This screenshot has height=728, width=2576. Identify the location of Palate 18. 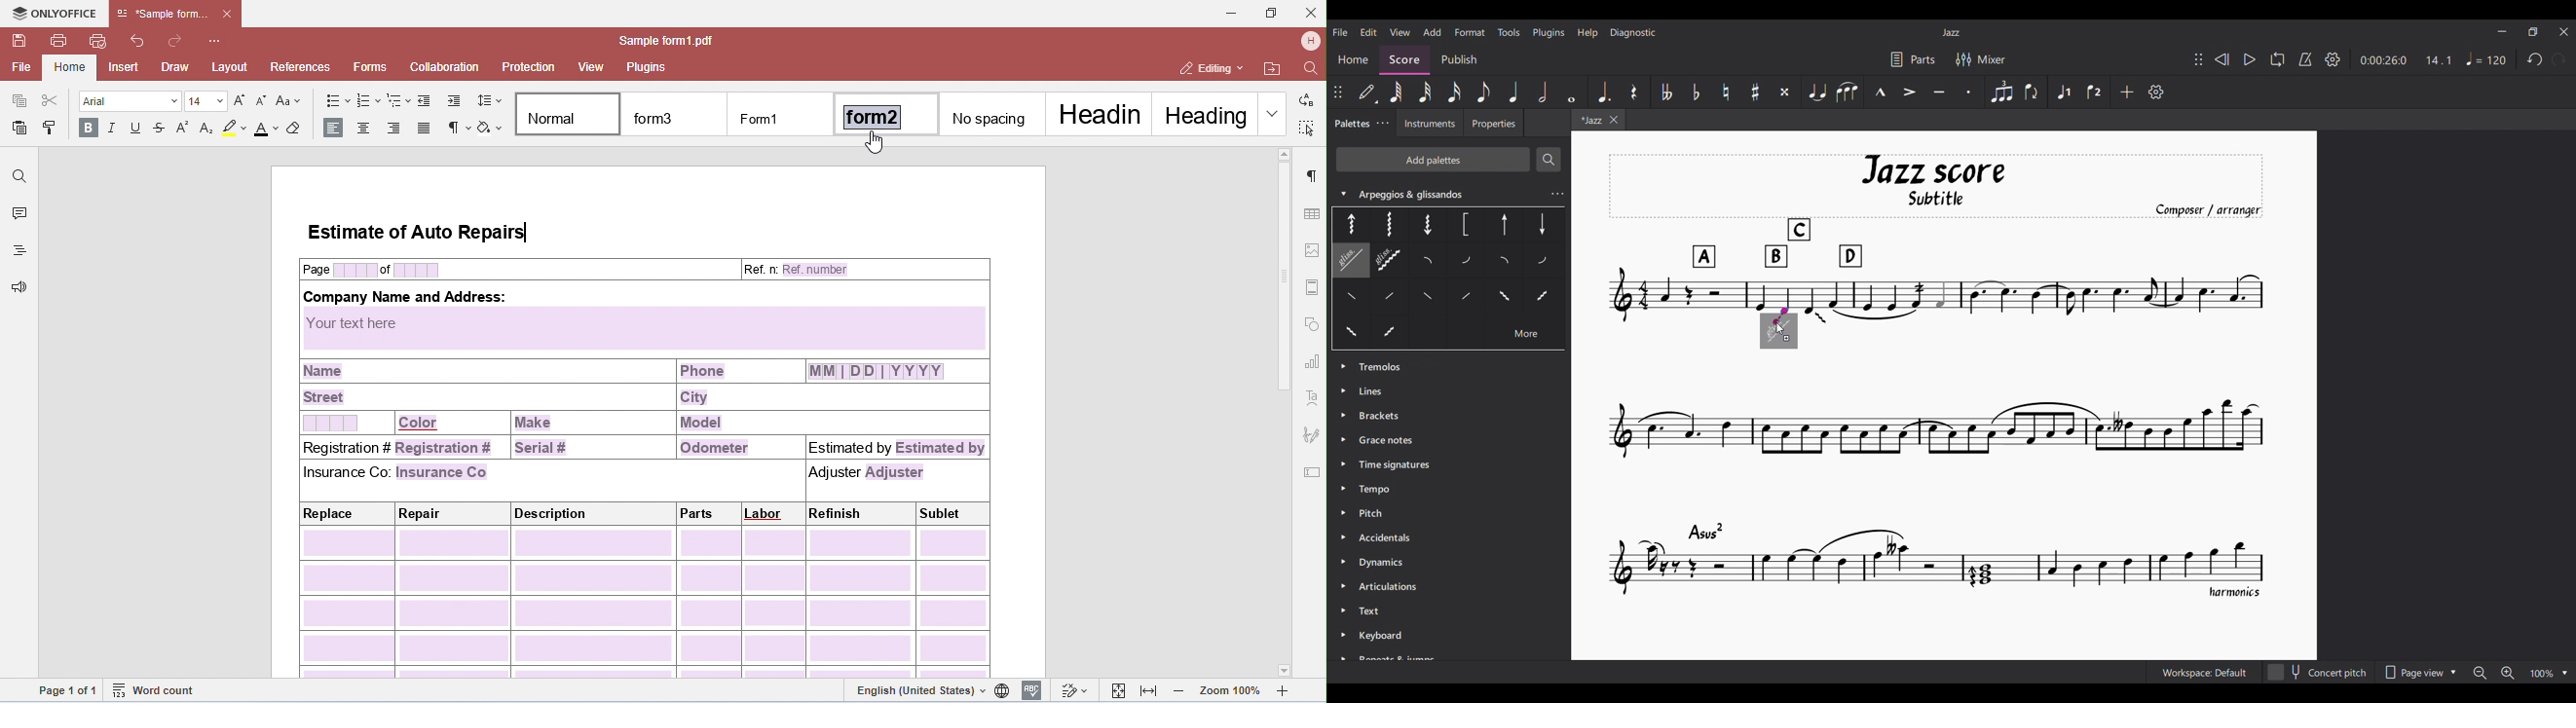
(1351, 333).